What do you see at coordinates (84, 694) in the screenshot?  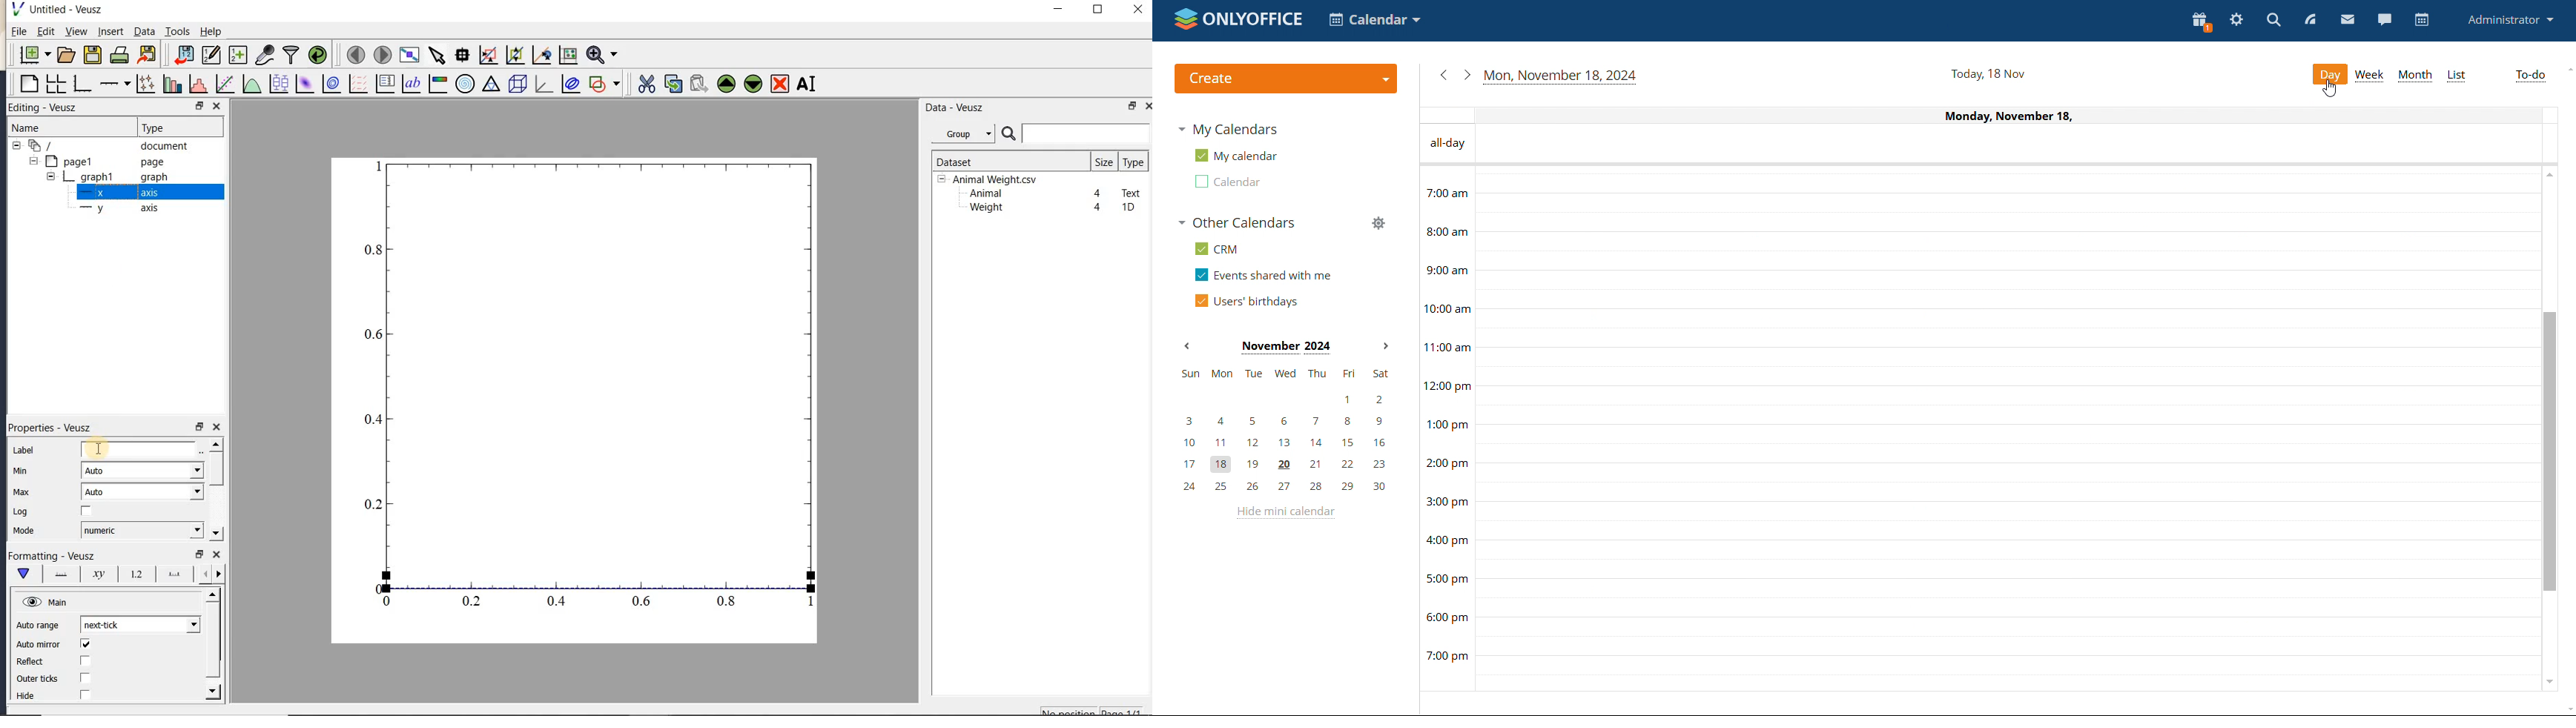 I see `check/uncheck` at bounding box center [84, 694].